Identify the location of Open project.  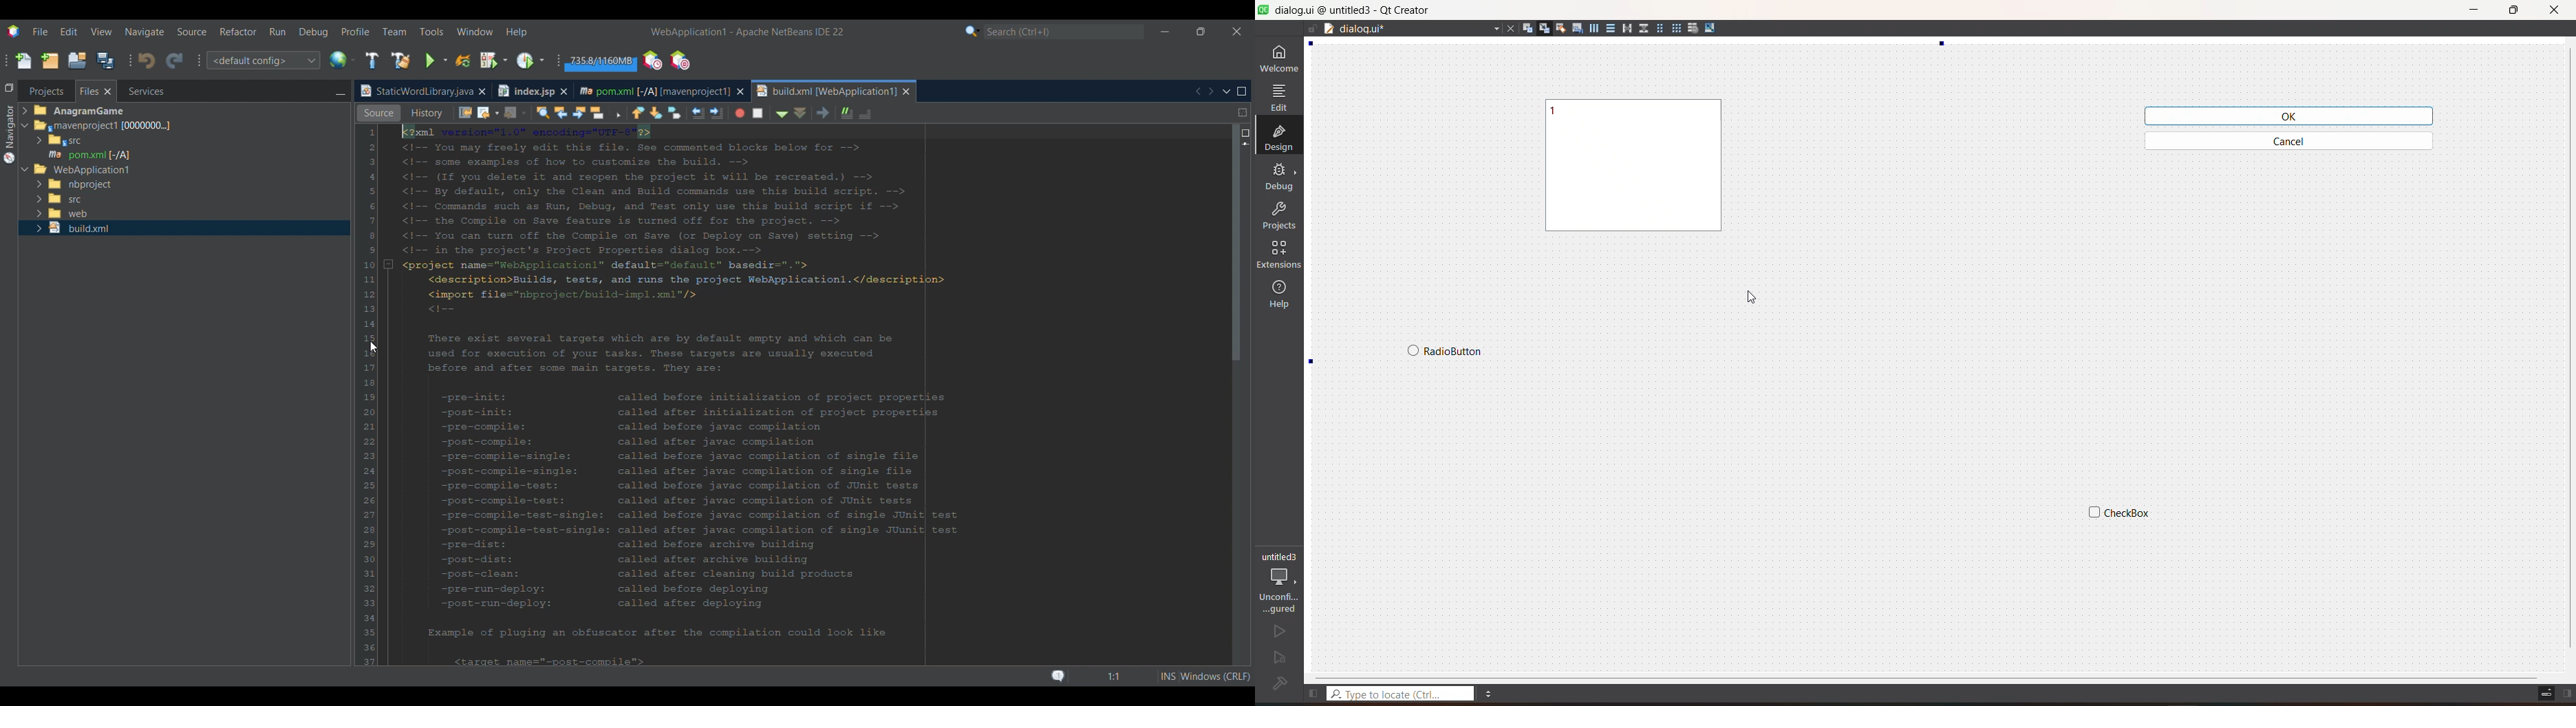
(77, 60).